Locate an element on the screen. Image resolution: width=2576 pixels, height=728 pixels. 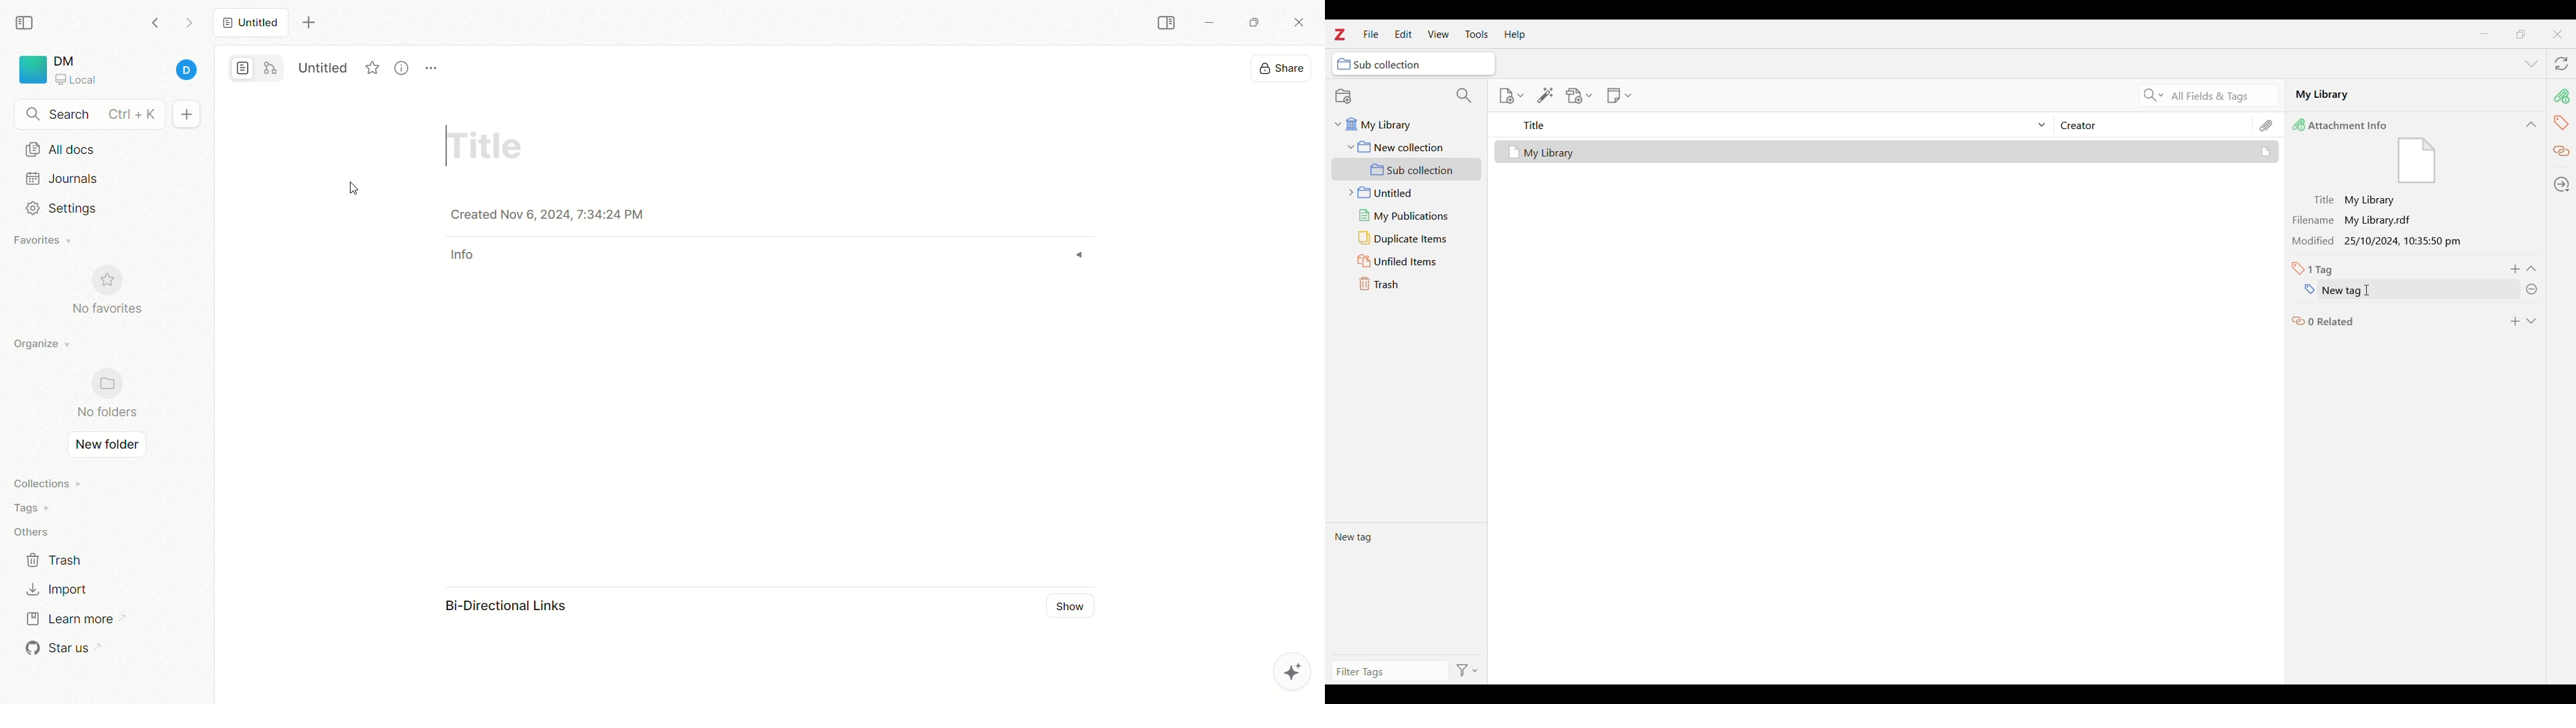
My publications folder is located at coordinates (1406, 215).